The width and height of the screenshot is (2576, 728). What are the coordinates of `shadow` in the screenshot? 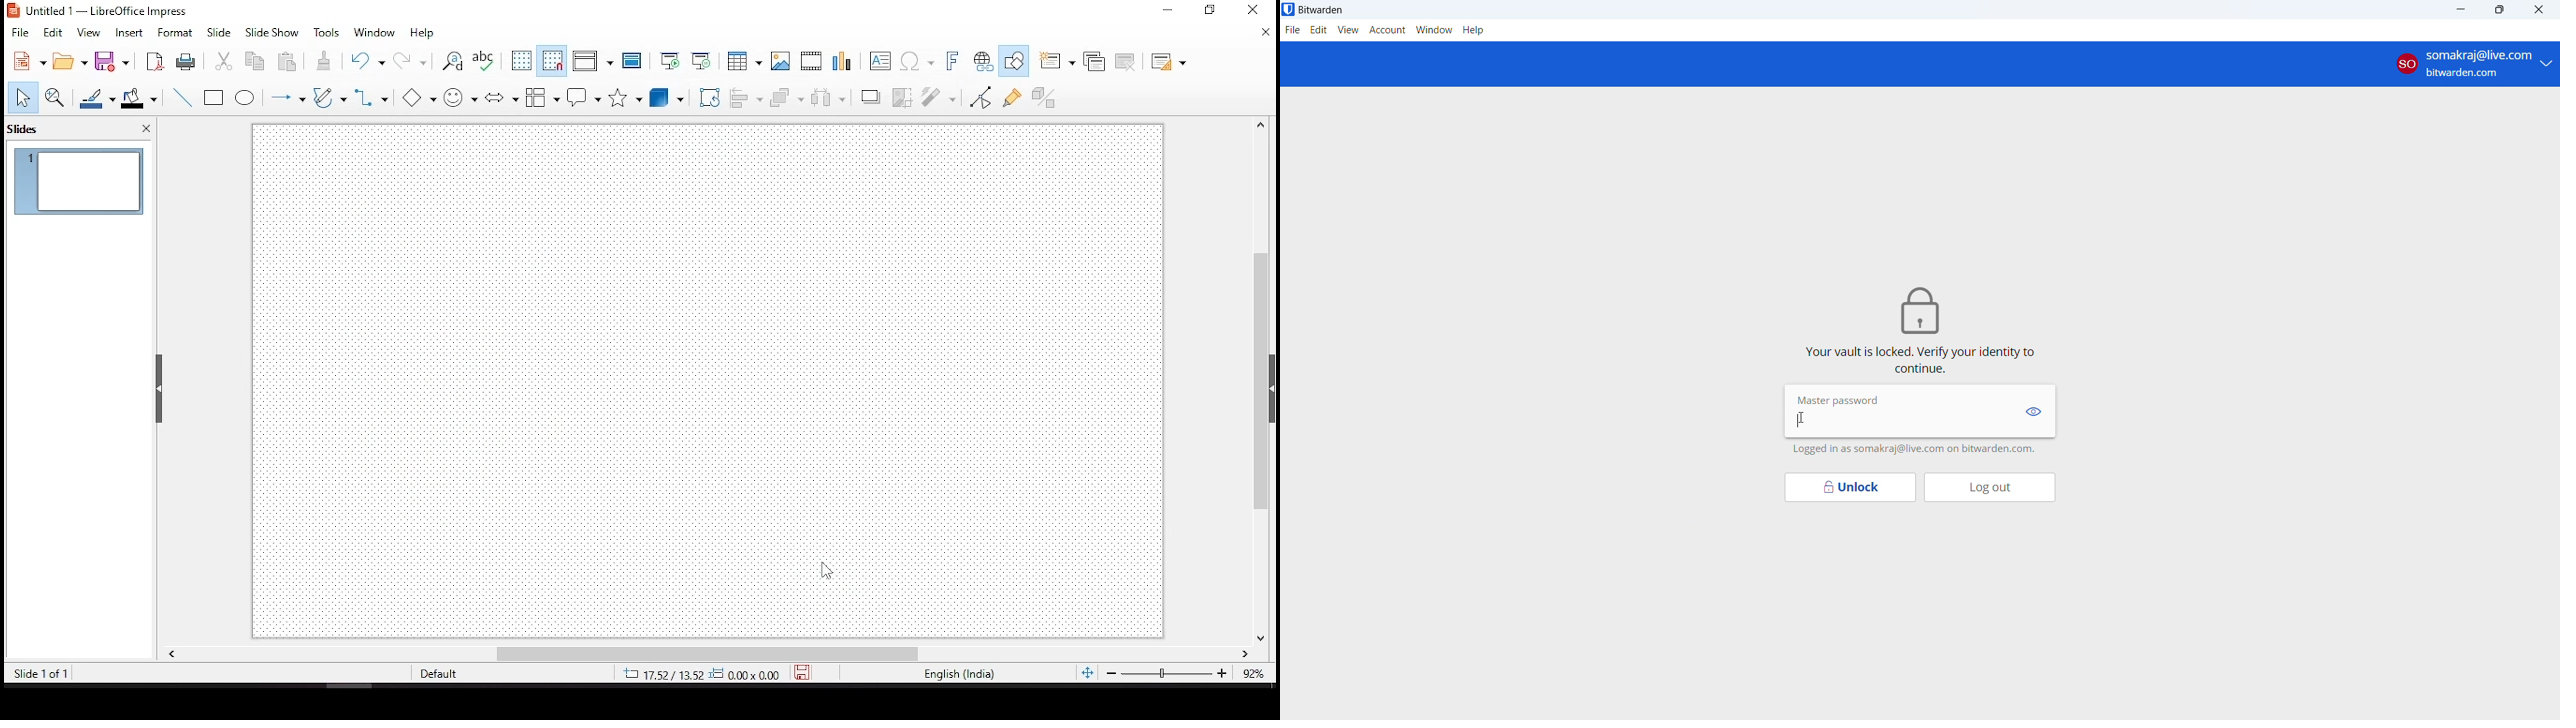 It's located at (867, 96).